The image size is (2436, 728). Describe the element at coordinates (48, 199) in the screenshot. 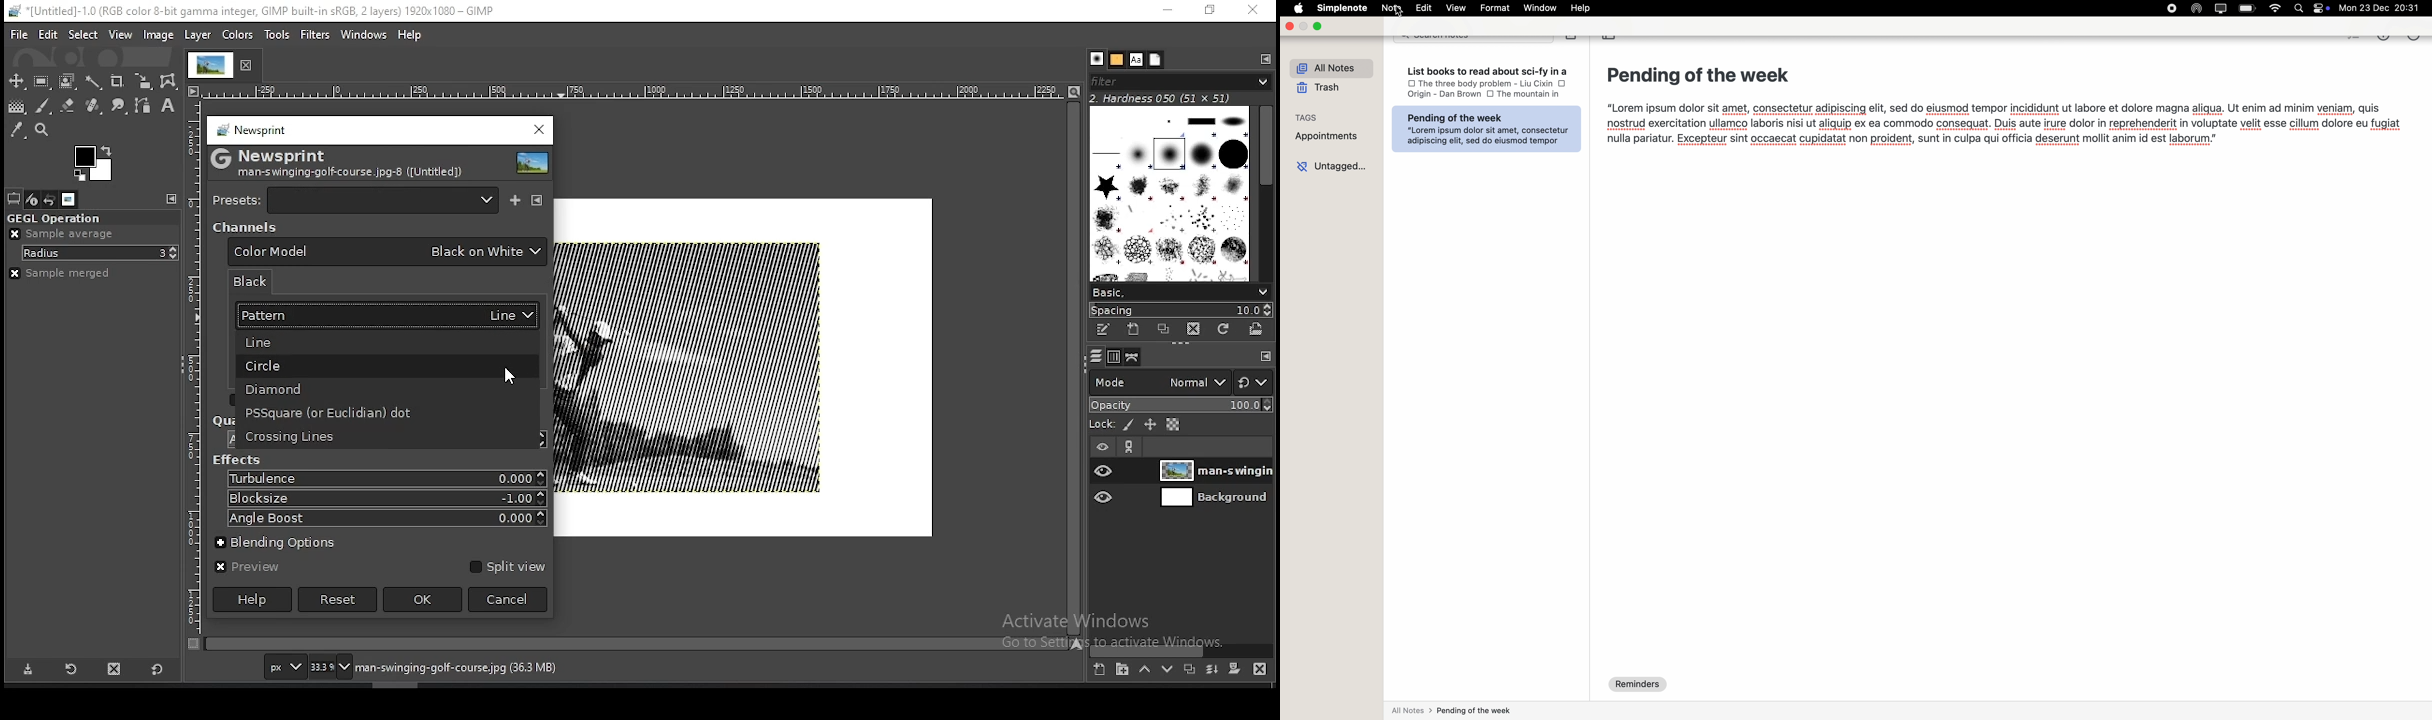

I see `undo history` at that location.